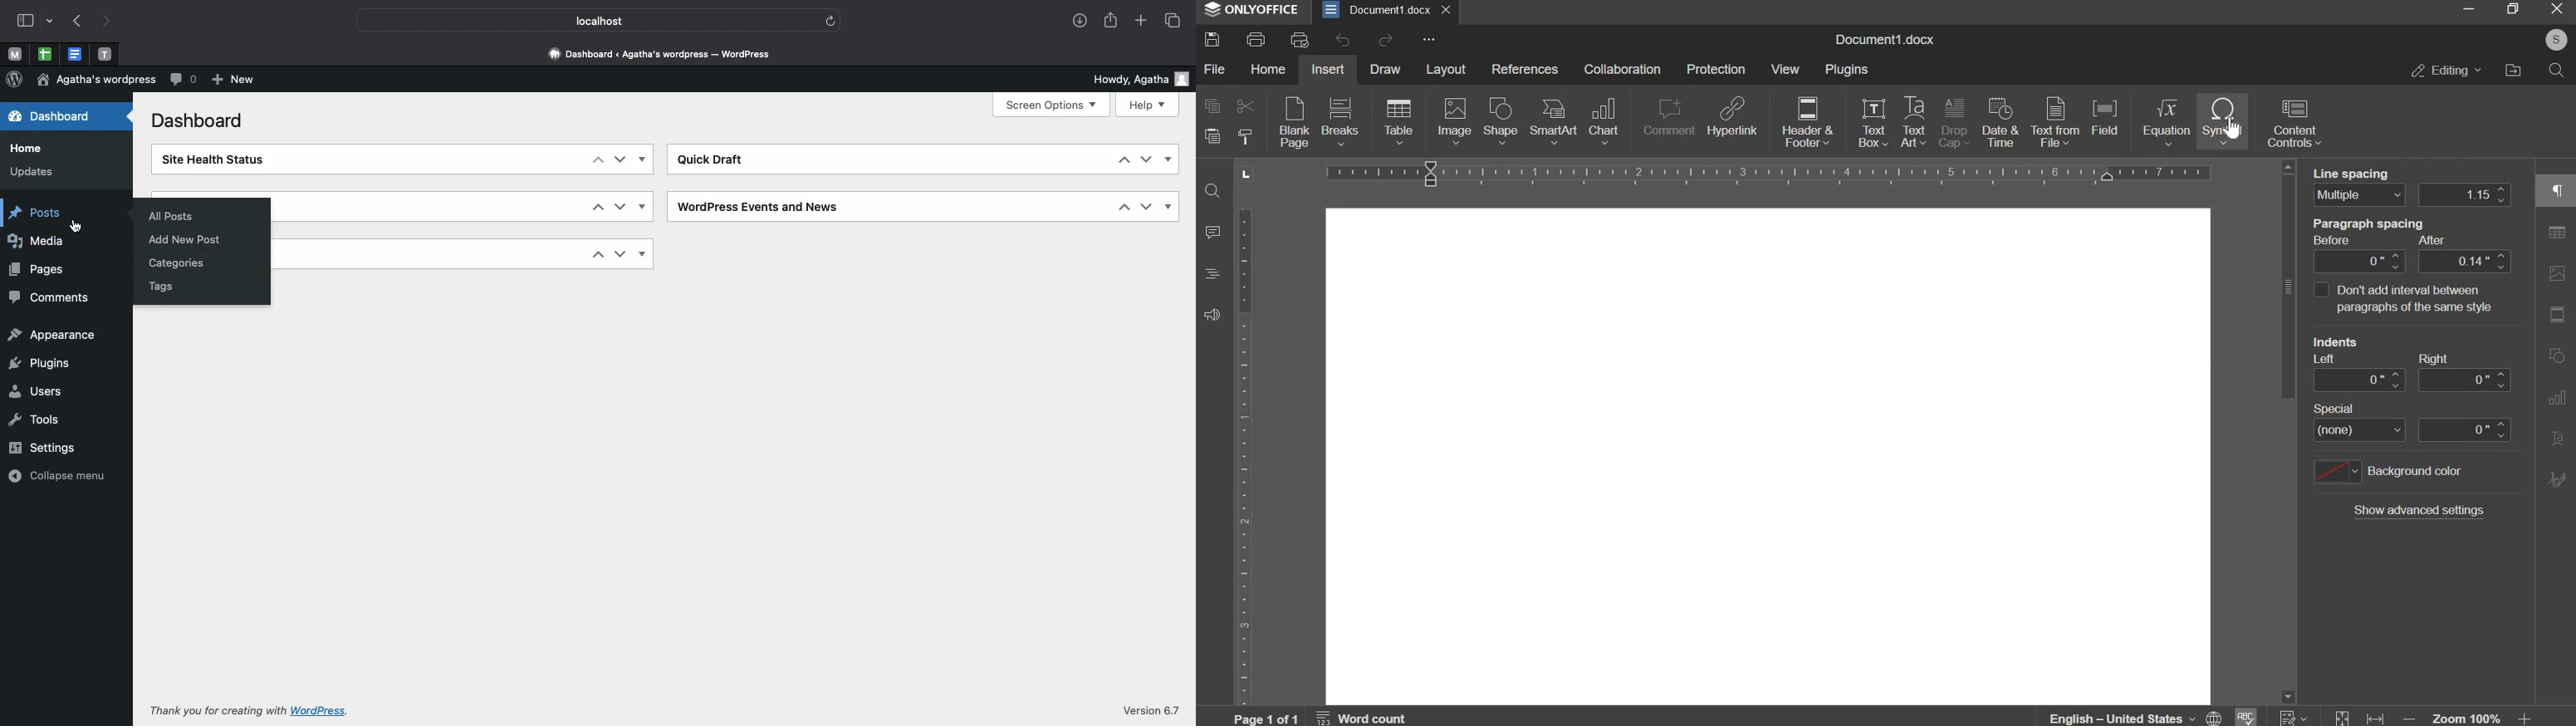 Image resolution: width=2576 pixels, height=728 pixels. I want to click on Dashboard, so click(203, 124).